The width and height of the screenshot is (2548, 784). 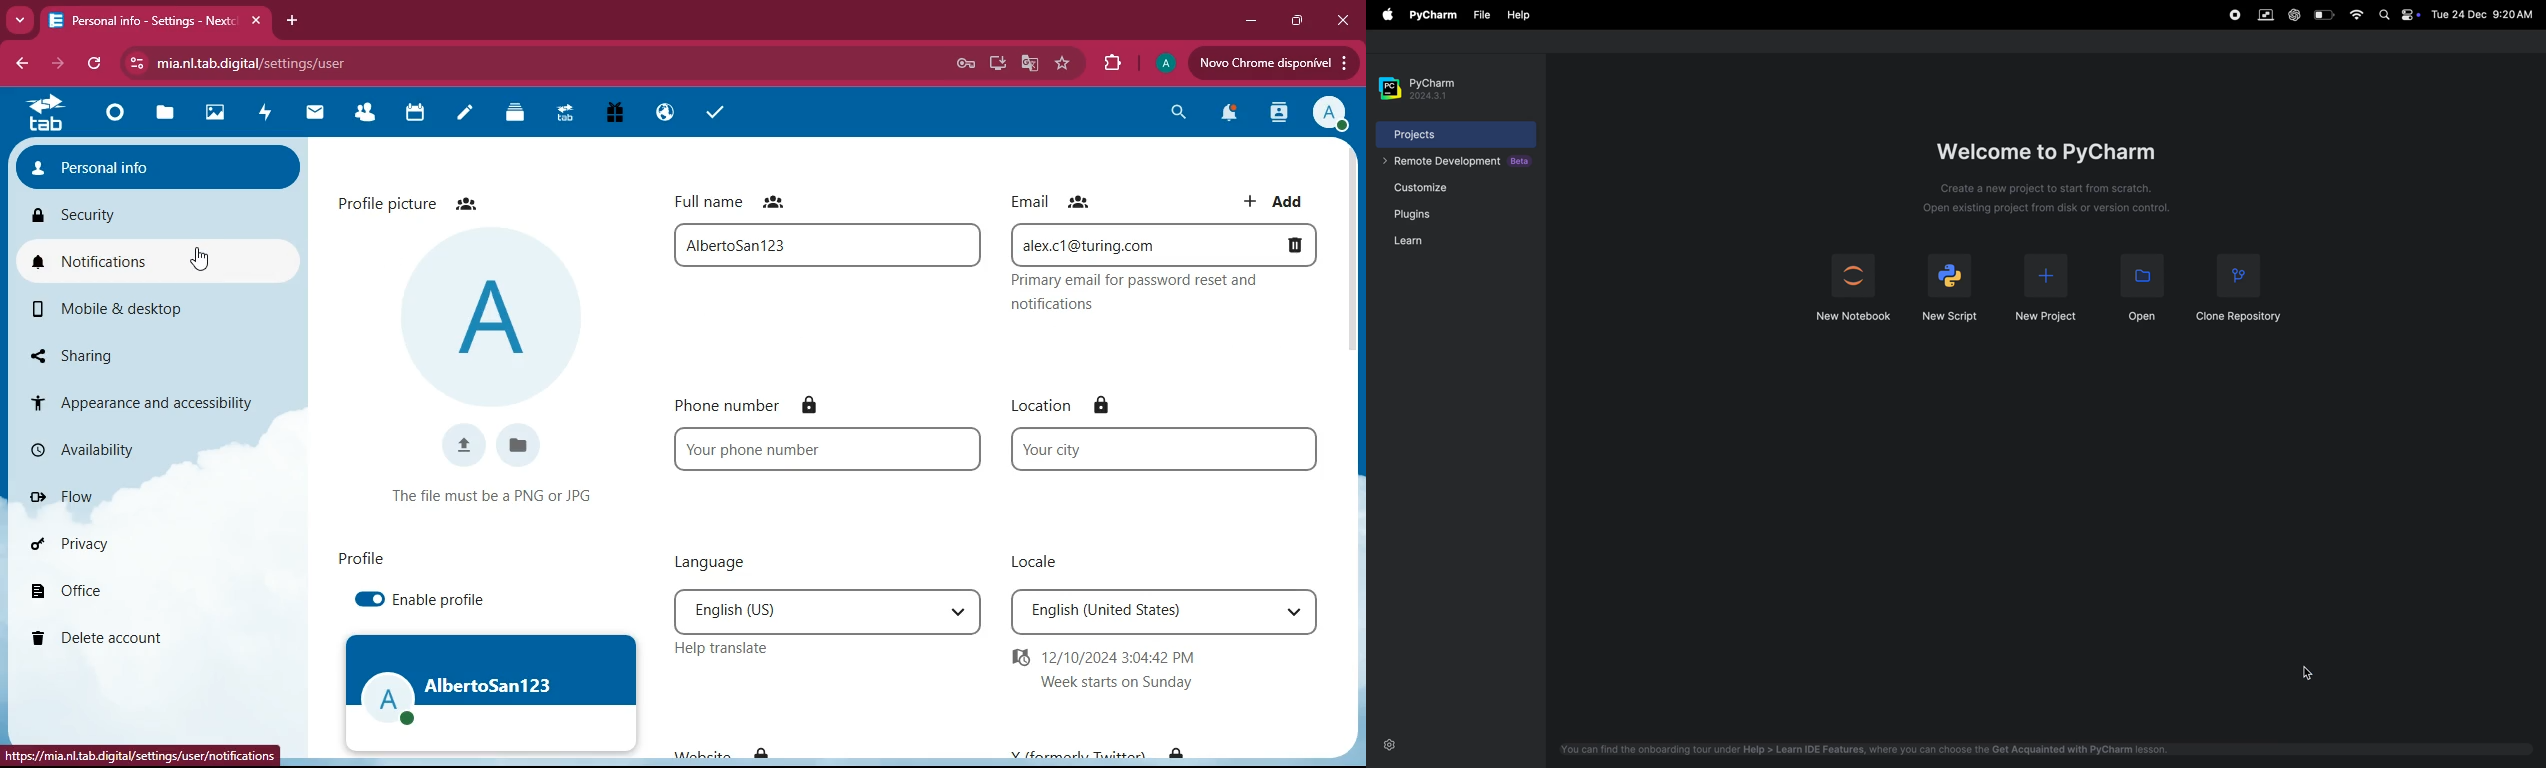 I want to click on apple menu, so click(x=1389, y=15).